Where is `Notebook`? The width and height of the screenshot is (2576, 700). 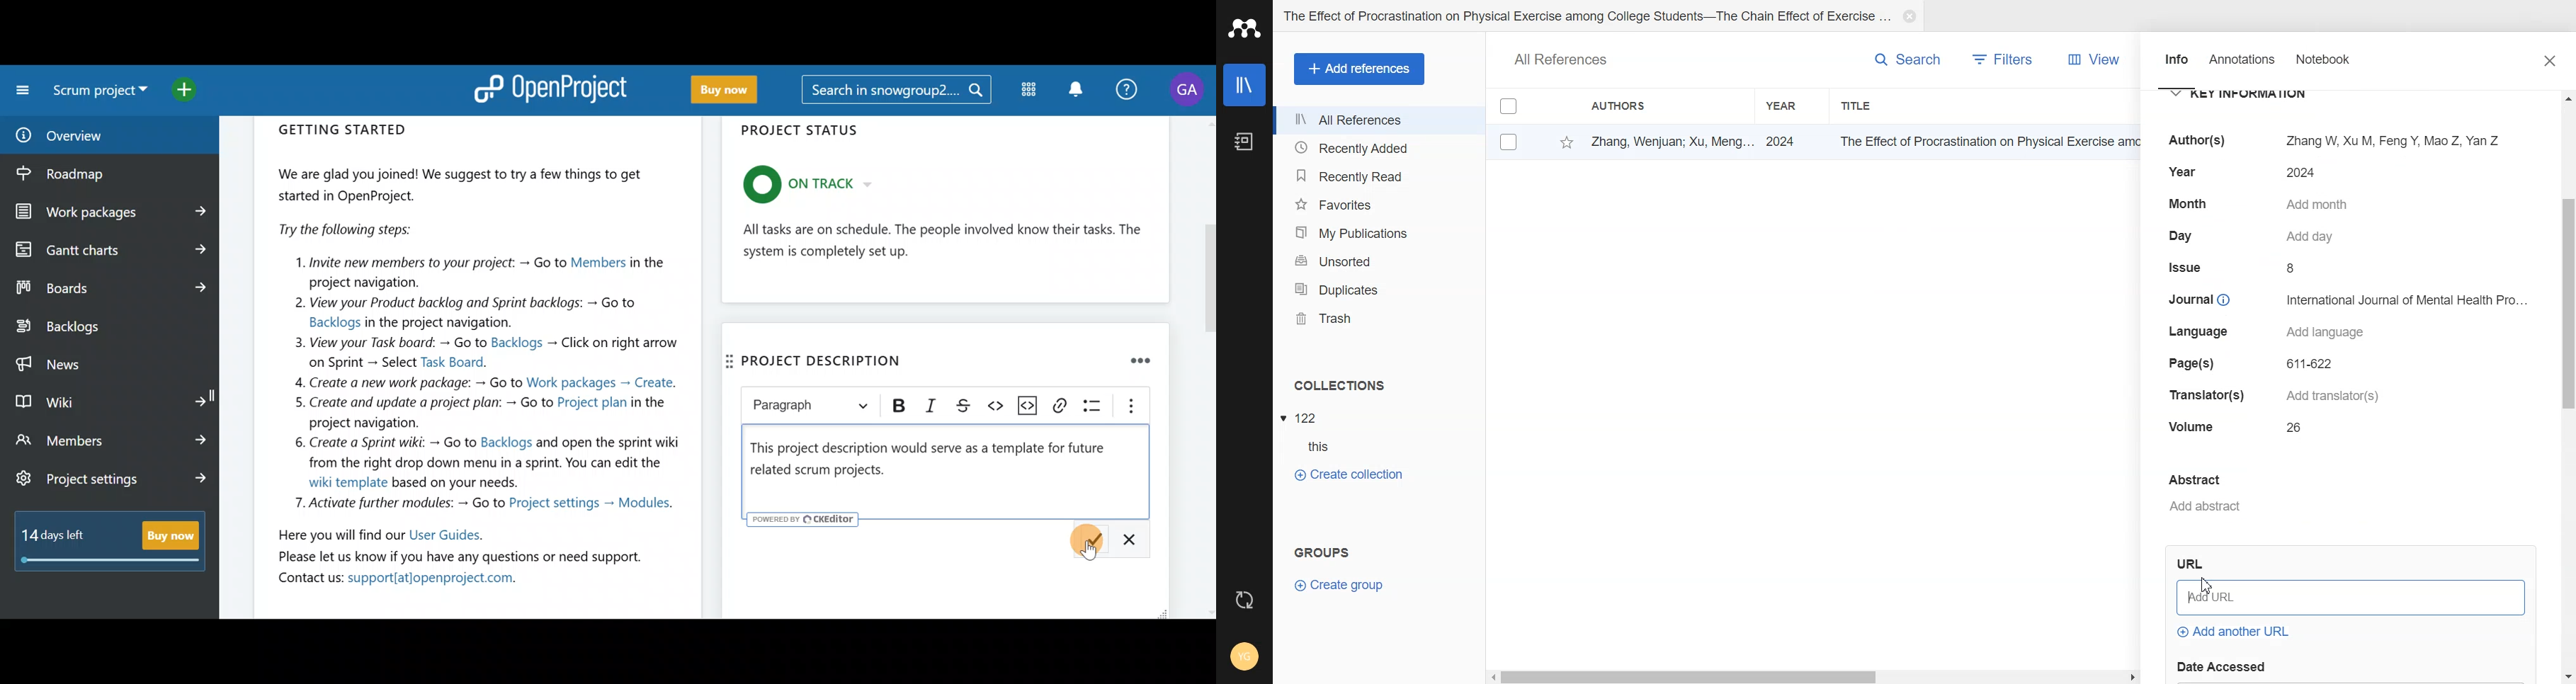
Notebook is located at coordinates (2334, 65).